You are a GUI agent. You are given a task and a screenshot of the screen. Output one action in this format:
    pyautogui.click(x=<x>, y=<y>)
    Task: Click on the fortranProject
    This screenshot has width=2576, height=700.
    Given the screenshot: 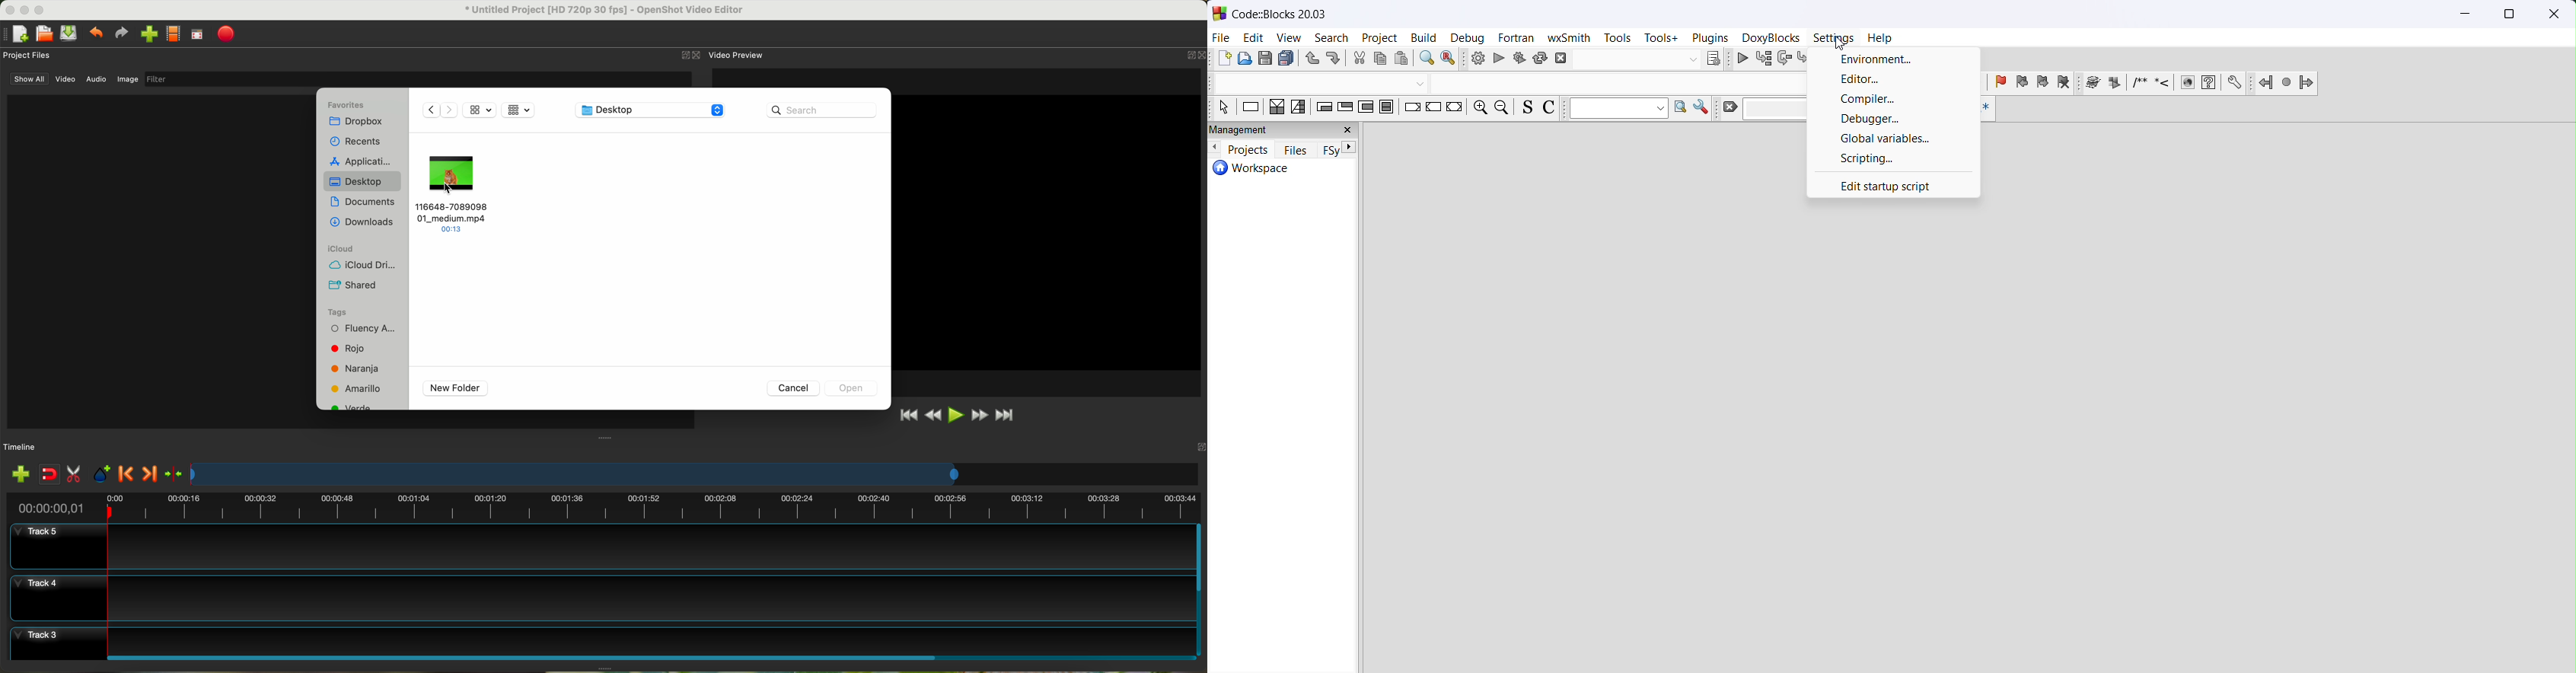 What is the action you would take?
    pyautogui.click(x=2287, y=84)
    